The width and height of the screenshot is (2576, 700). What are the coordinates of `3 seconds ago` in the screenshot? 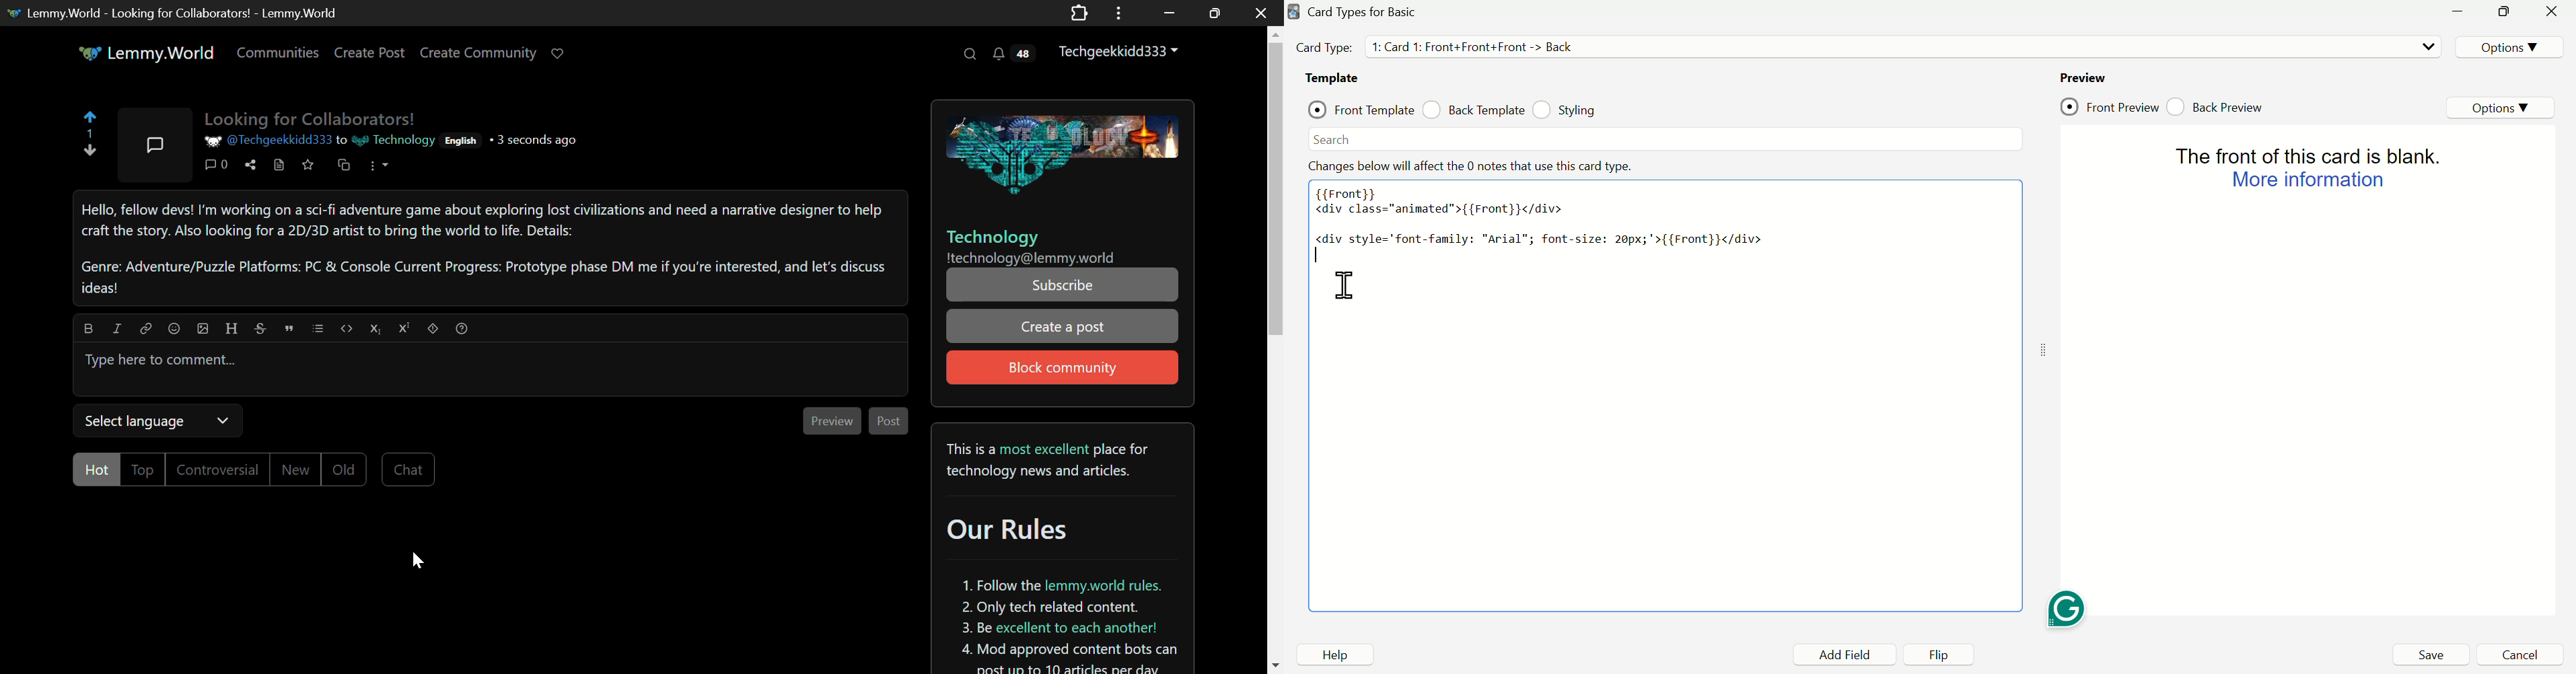 It's located at (538, 140).